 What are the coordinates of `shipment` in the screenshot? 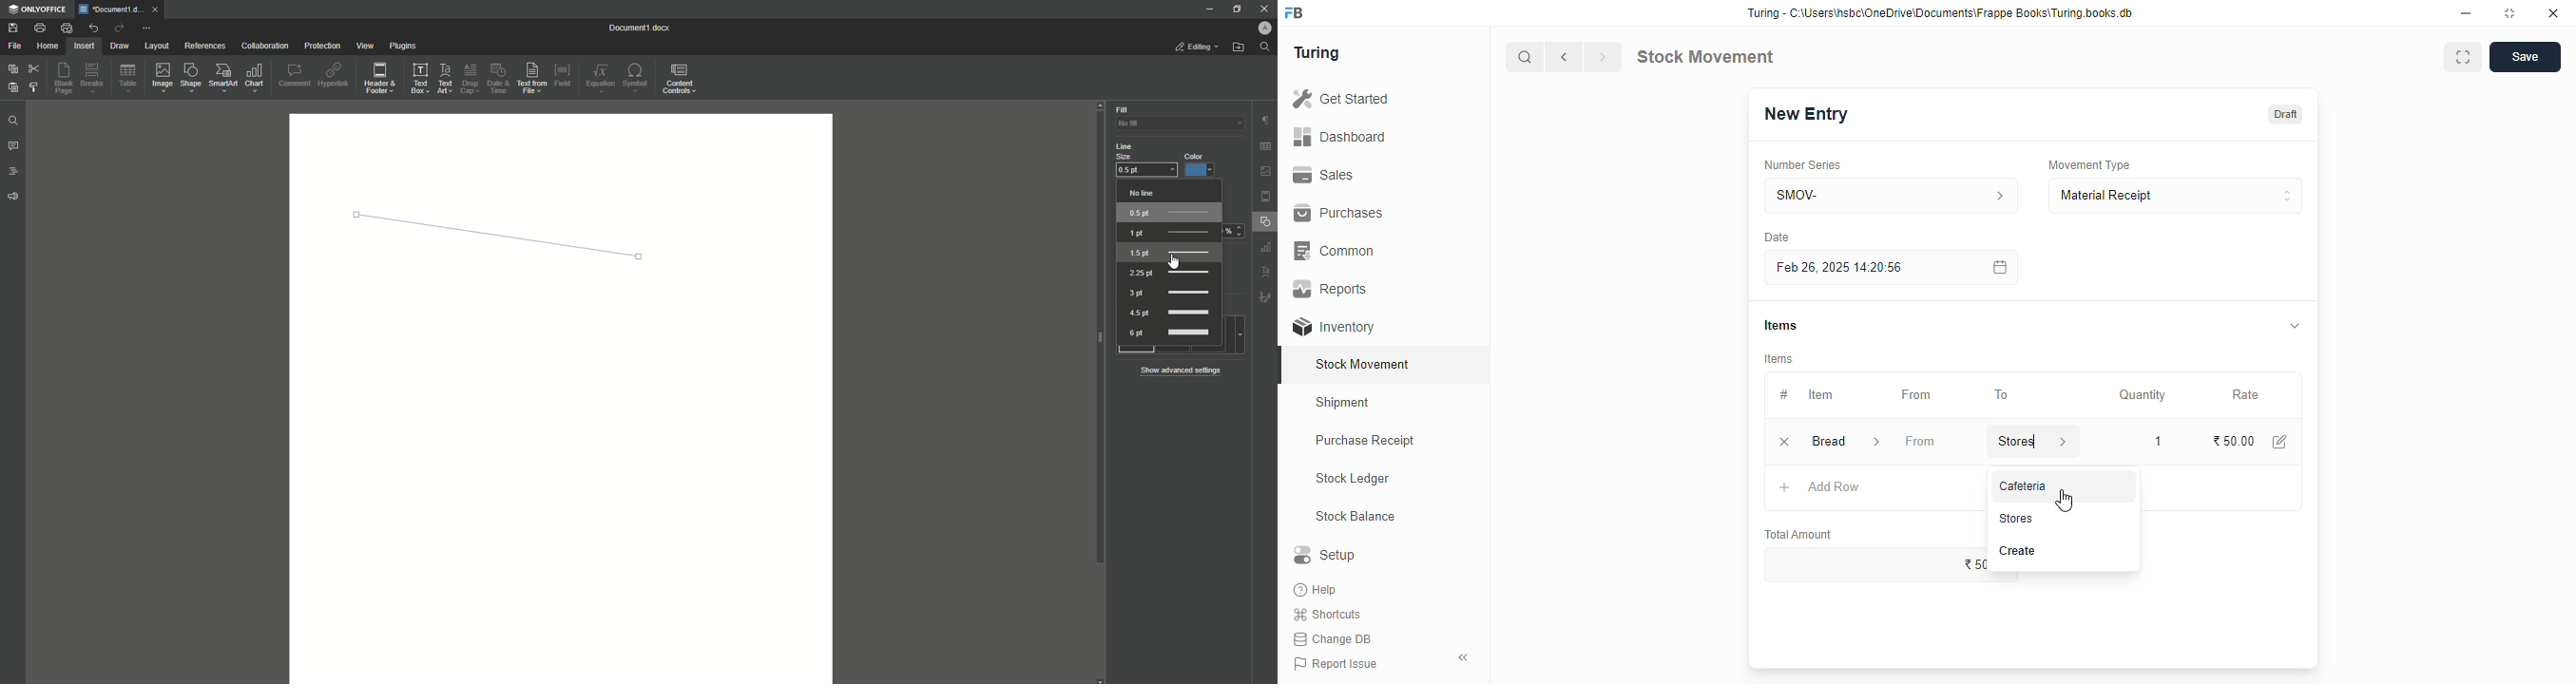 It's located at (1343, 403).